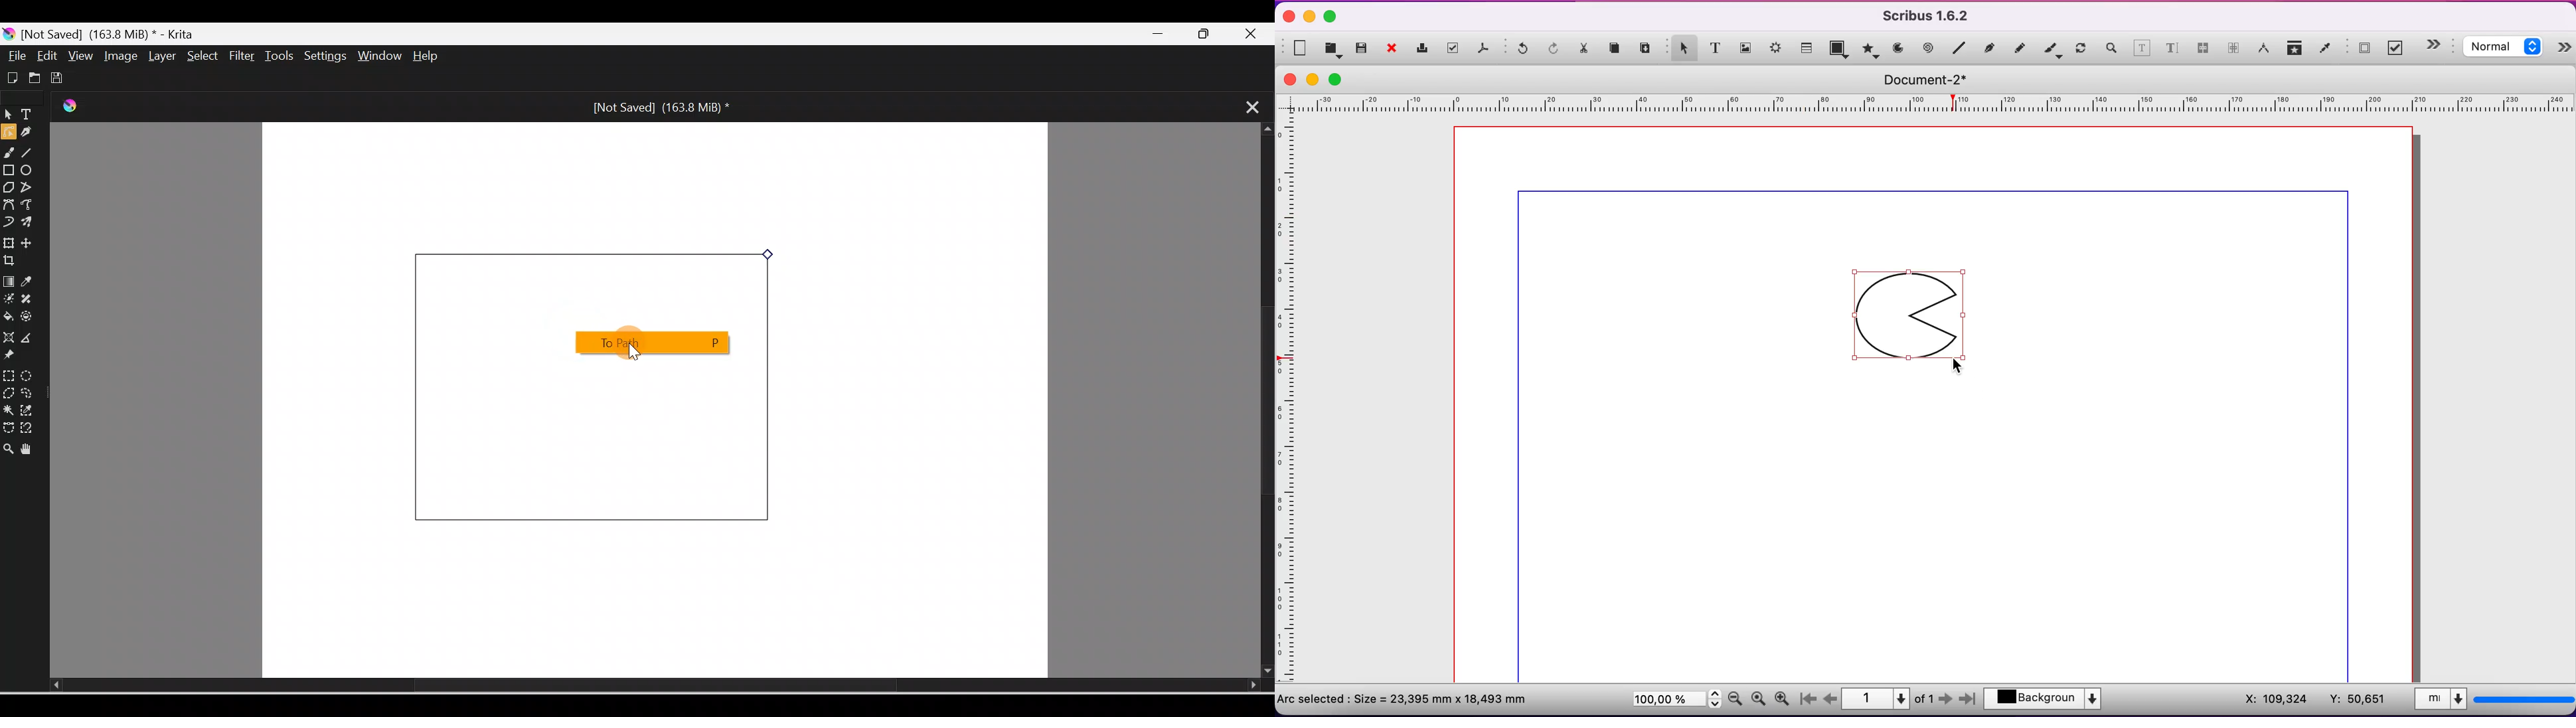 Image resolution: width=2576 pixels, height=728 pixels. I want to click on Colorize mask tool, so click(9, 299).